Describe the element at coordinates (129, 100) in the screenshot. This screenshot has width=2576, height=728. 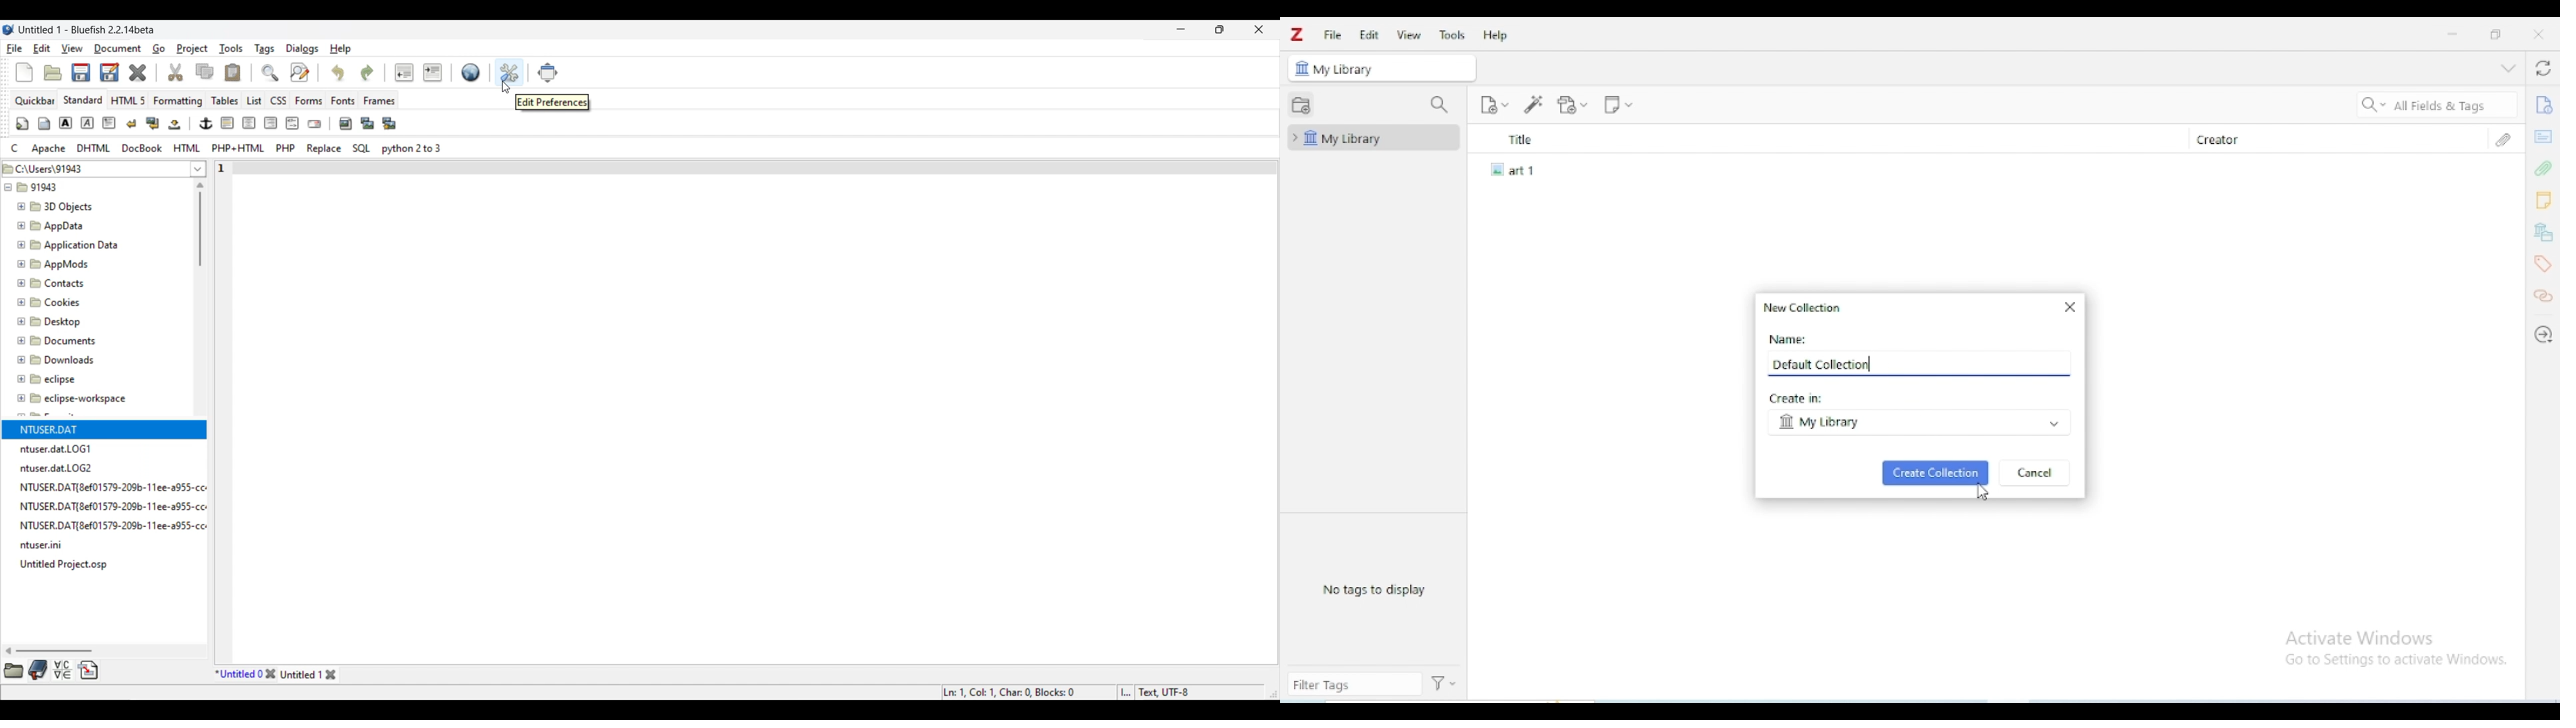
I see `HTML 5` at that location.